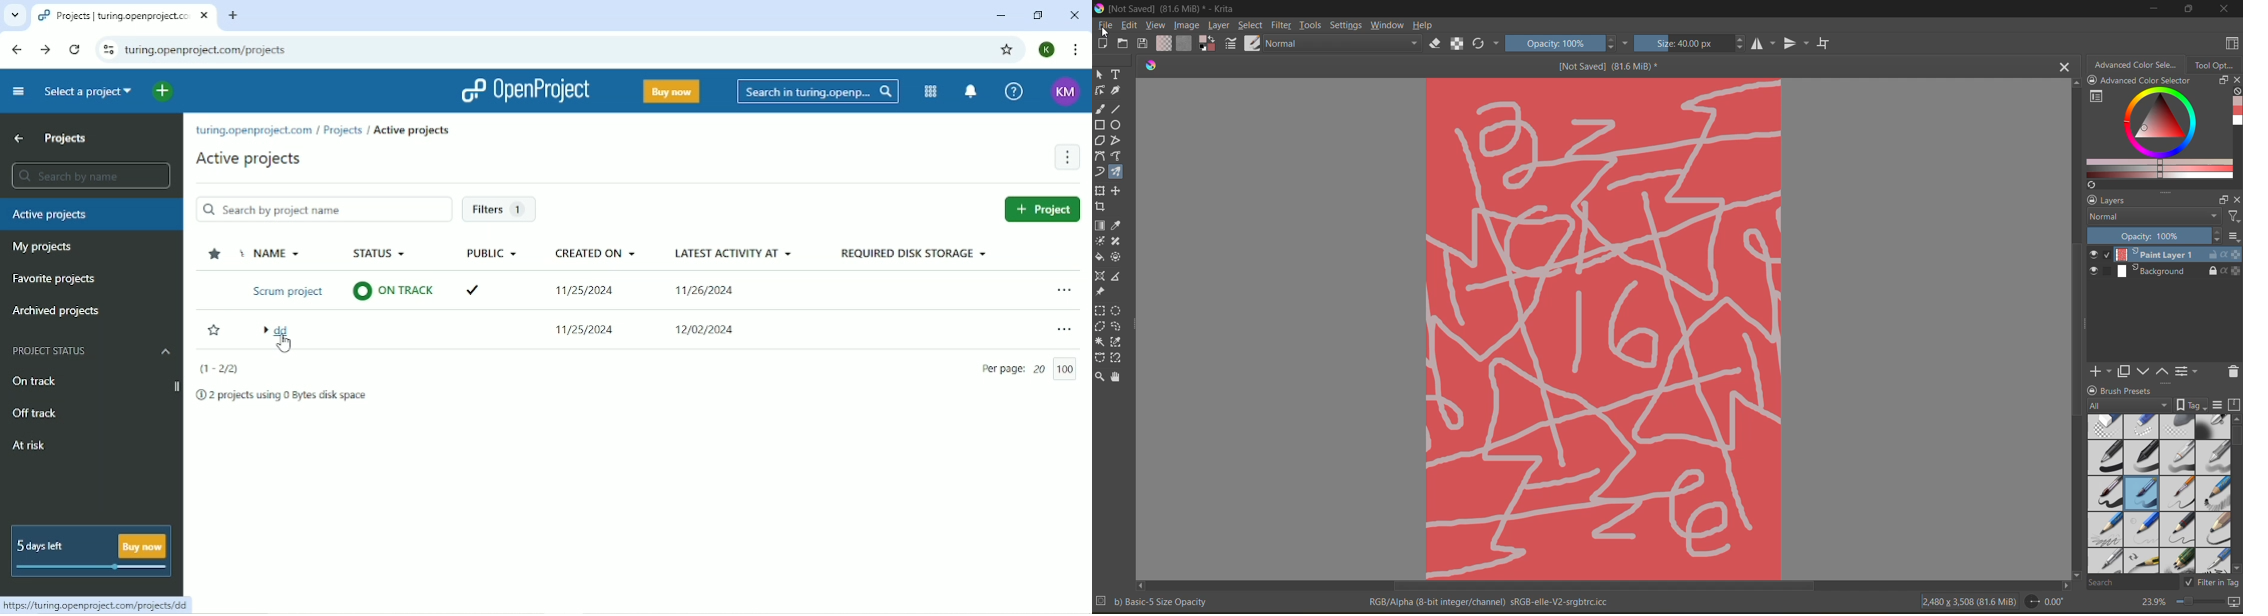 The width and height of the screenshot is (2268, 616). What do you see at coordinates (1117, 190) in the screenshot?
I see `tool` at bounding box center [1117, 190].